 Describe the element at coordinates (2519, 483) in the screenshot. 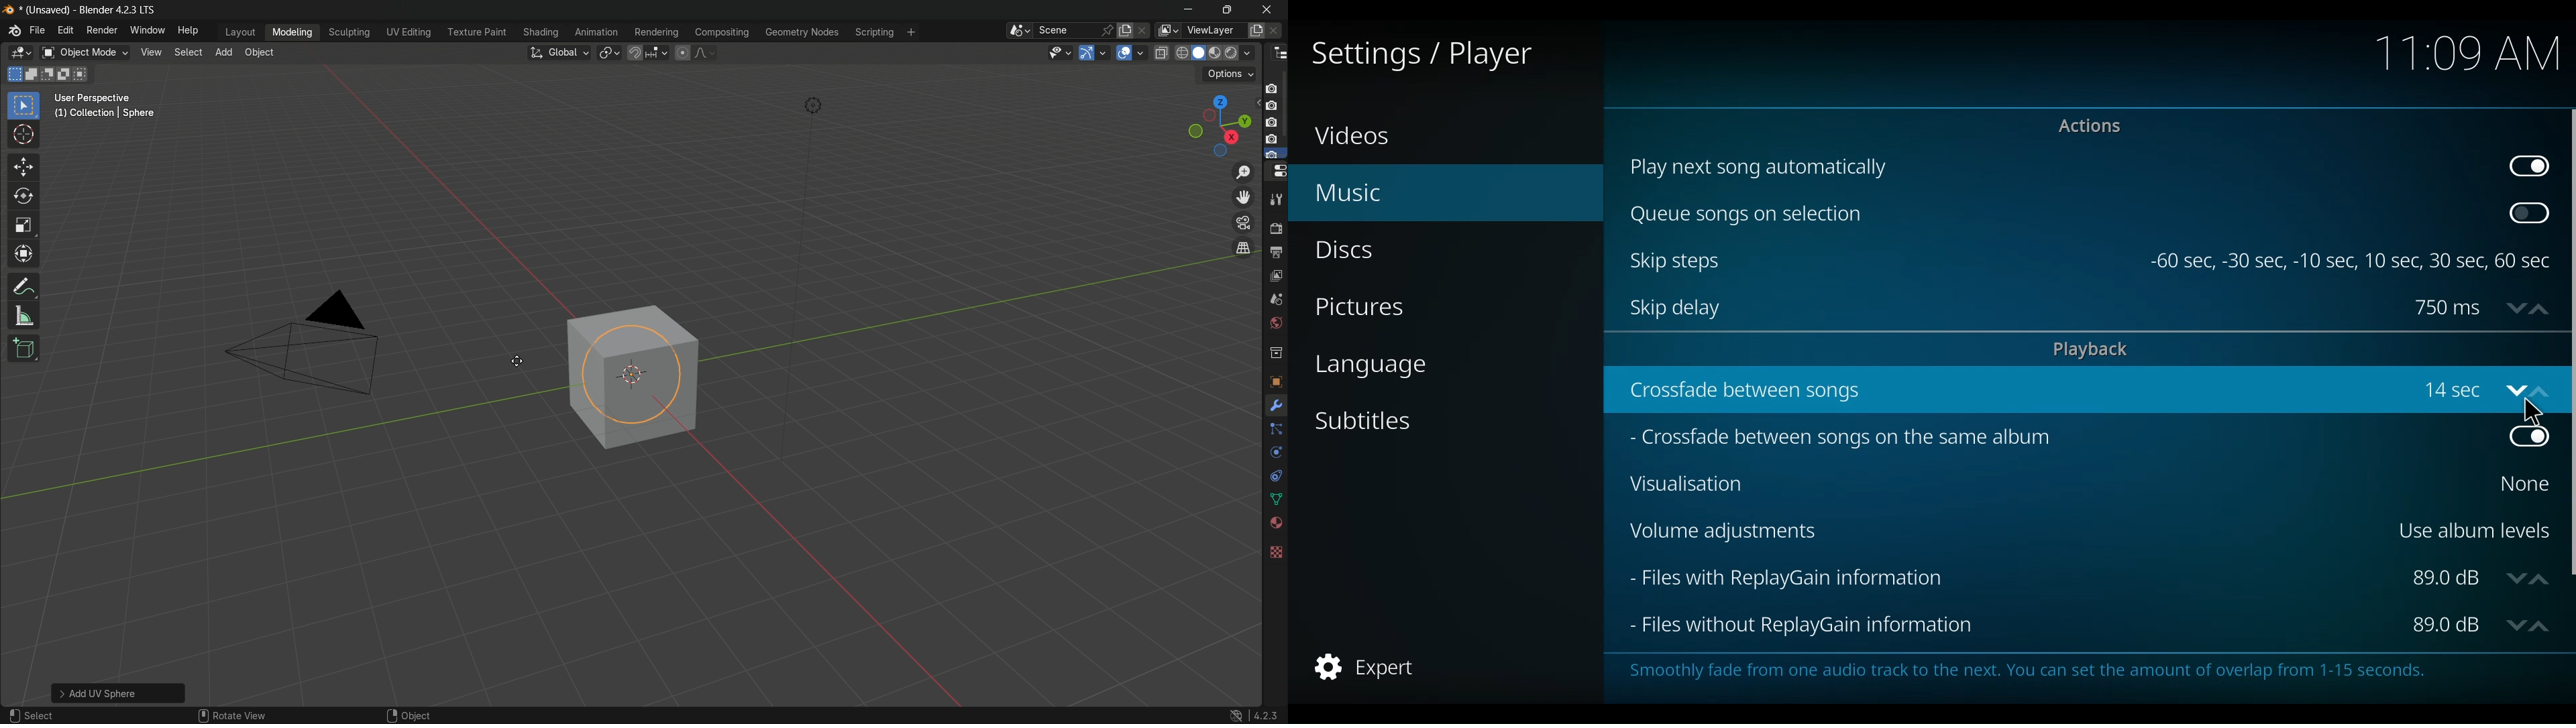

I see `Select Visualization` at that location.